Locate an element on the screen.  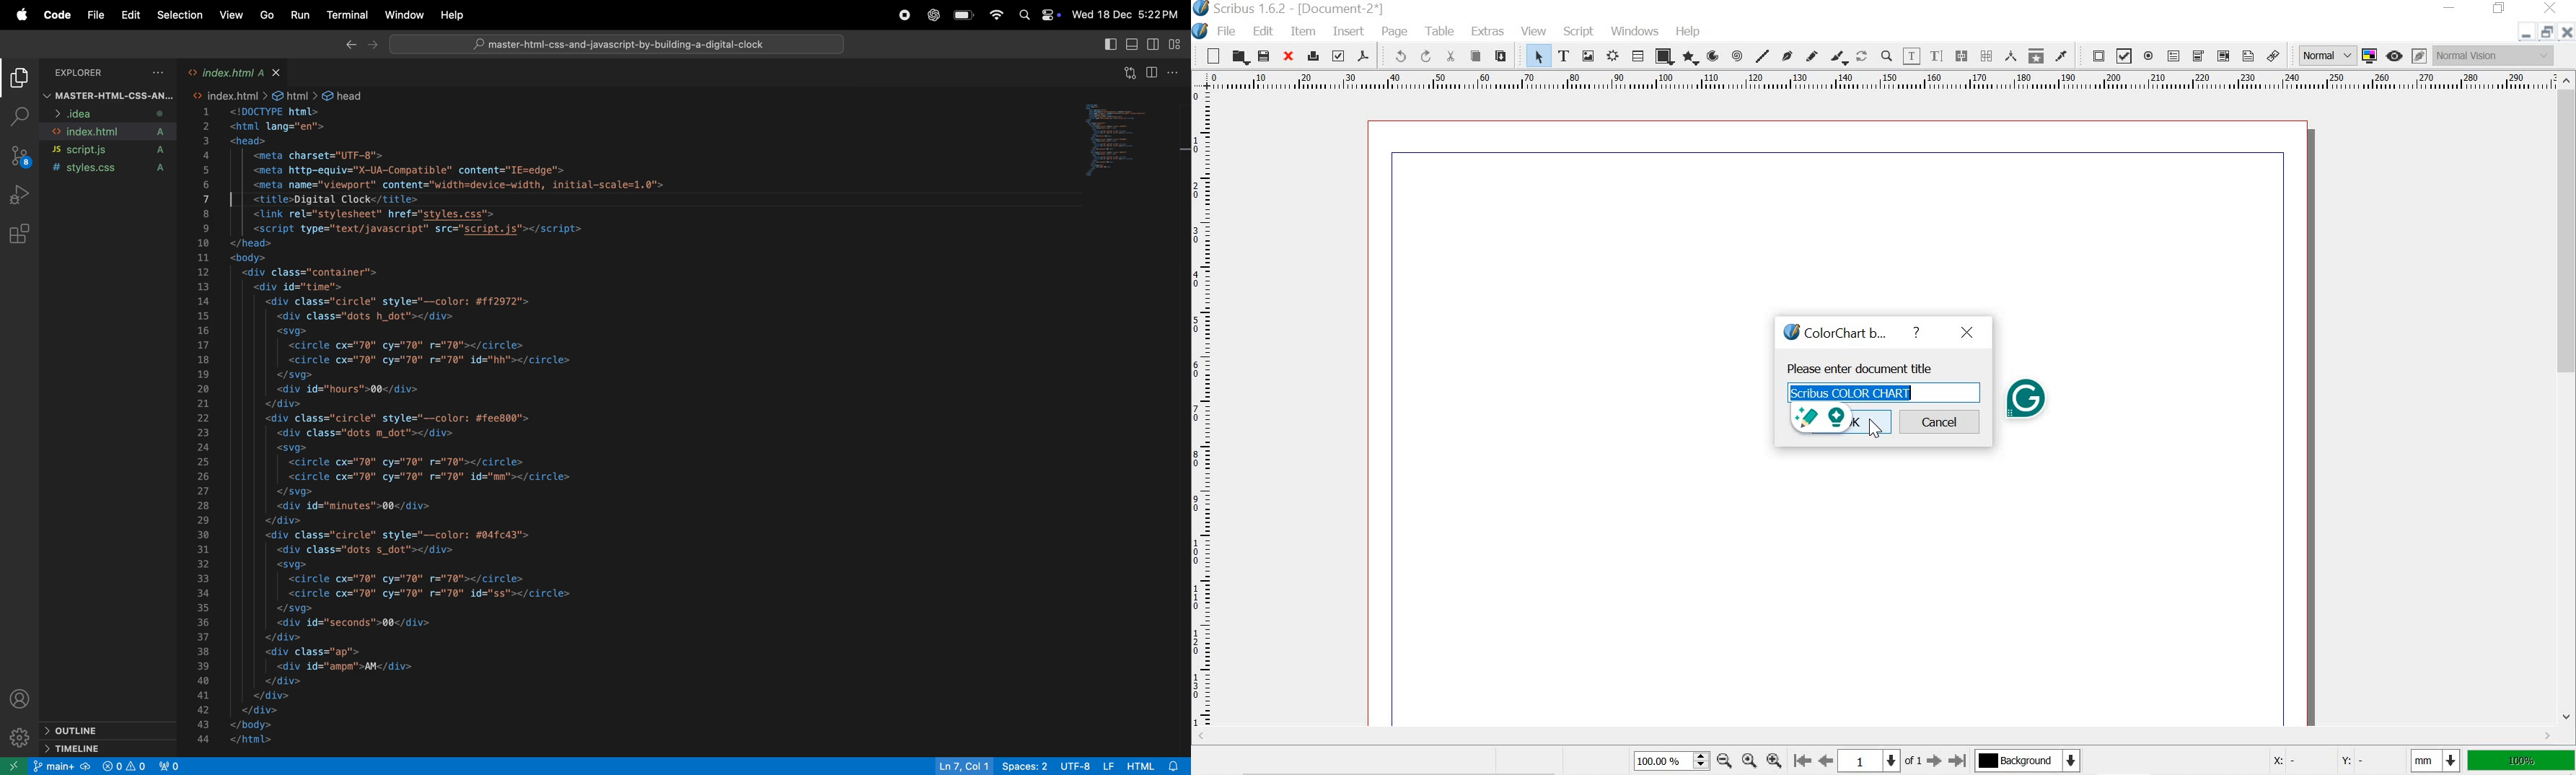
100% is located at coordinates (1669, 760).